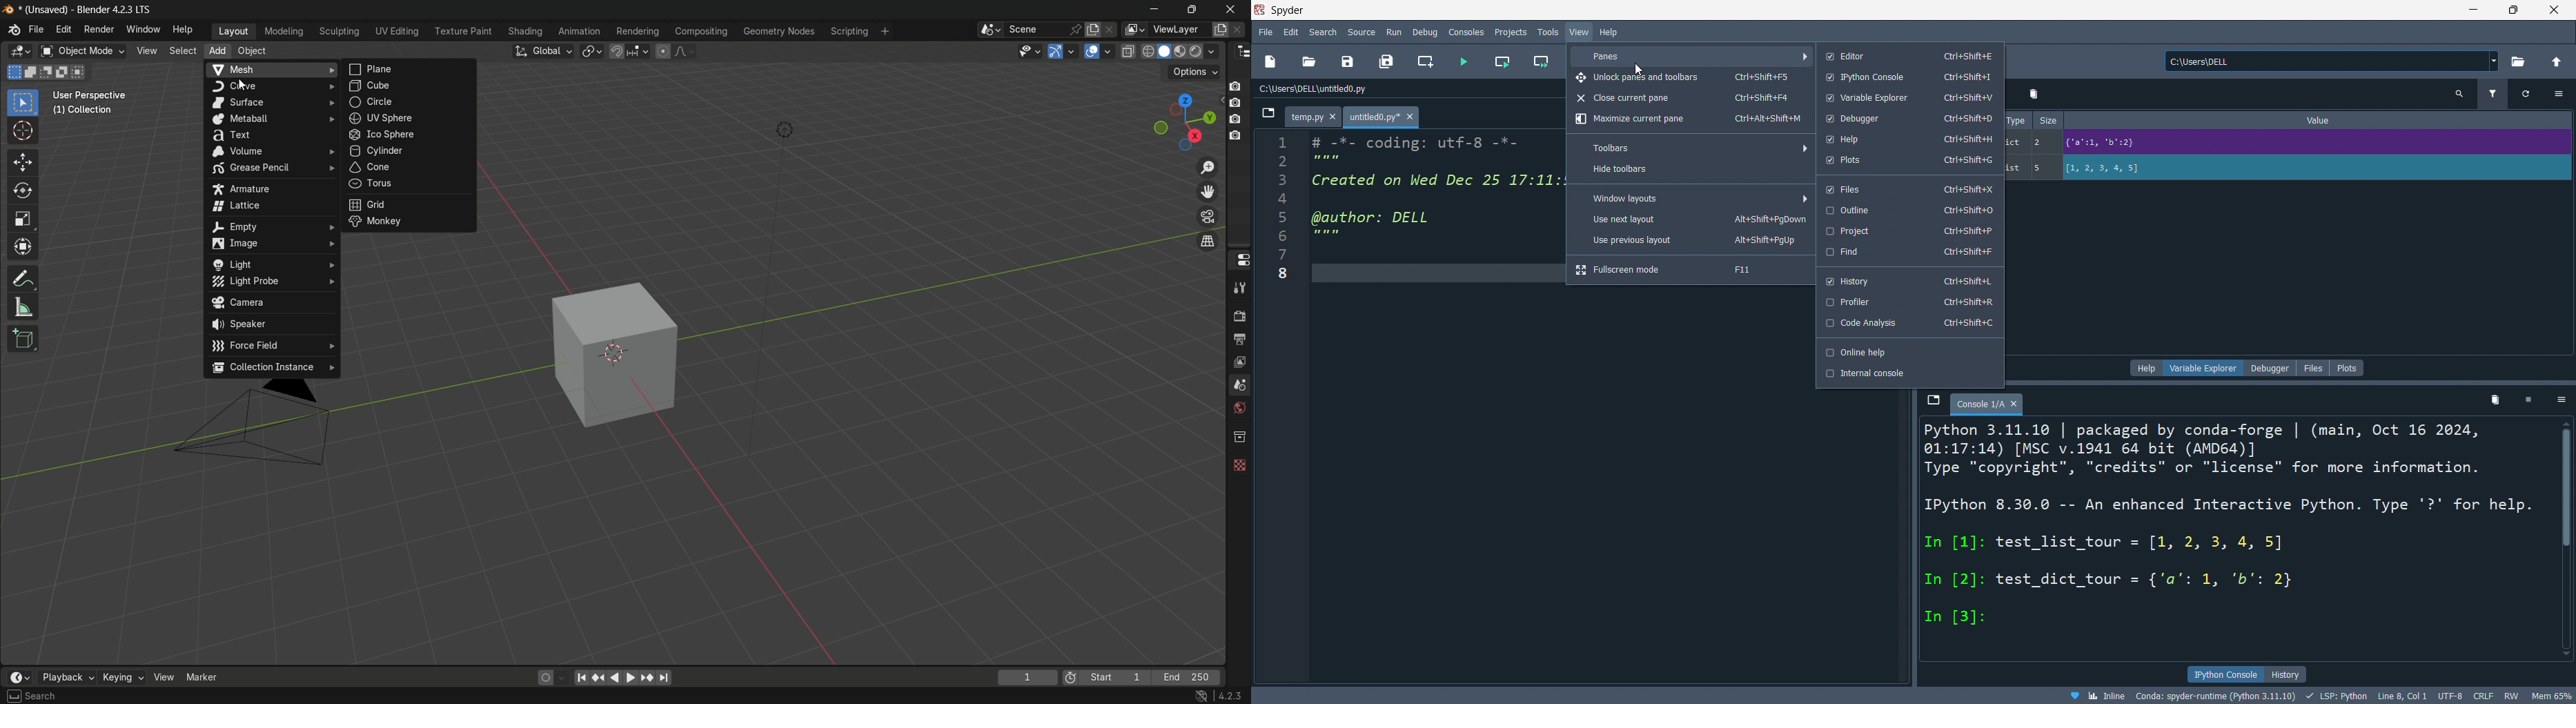 The image size is (2576, 728). Describe the element at coordinates (23, 308) in the screenshot. I see `measure` at that location.